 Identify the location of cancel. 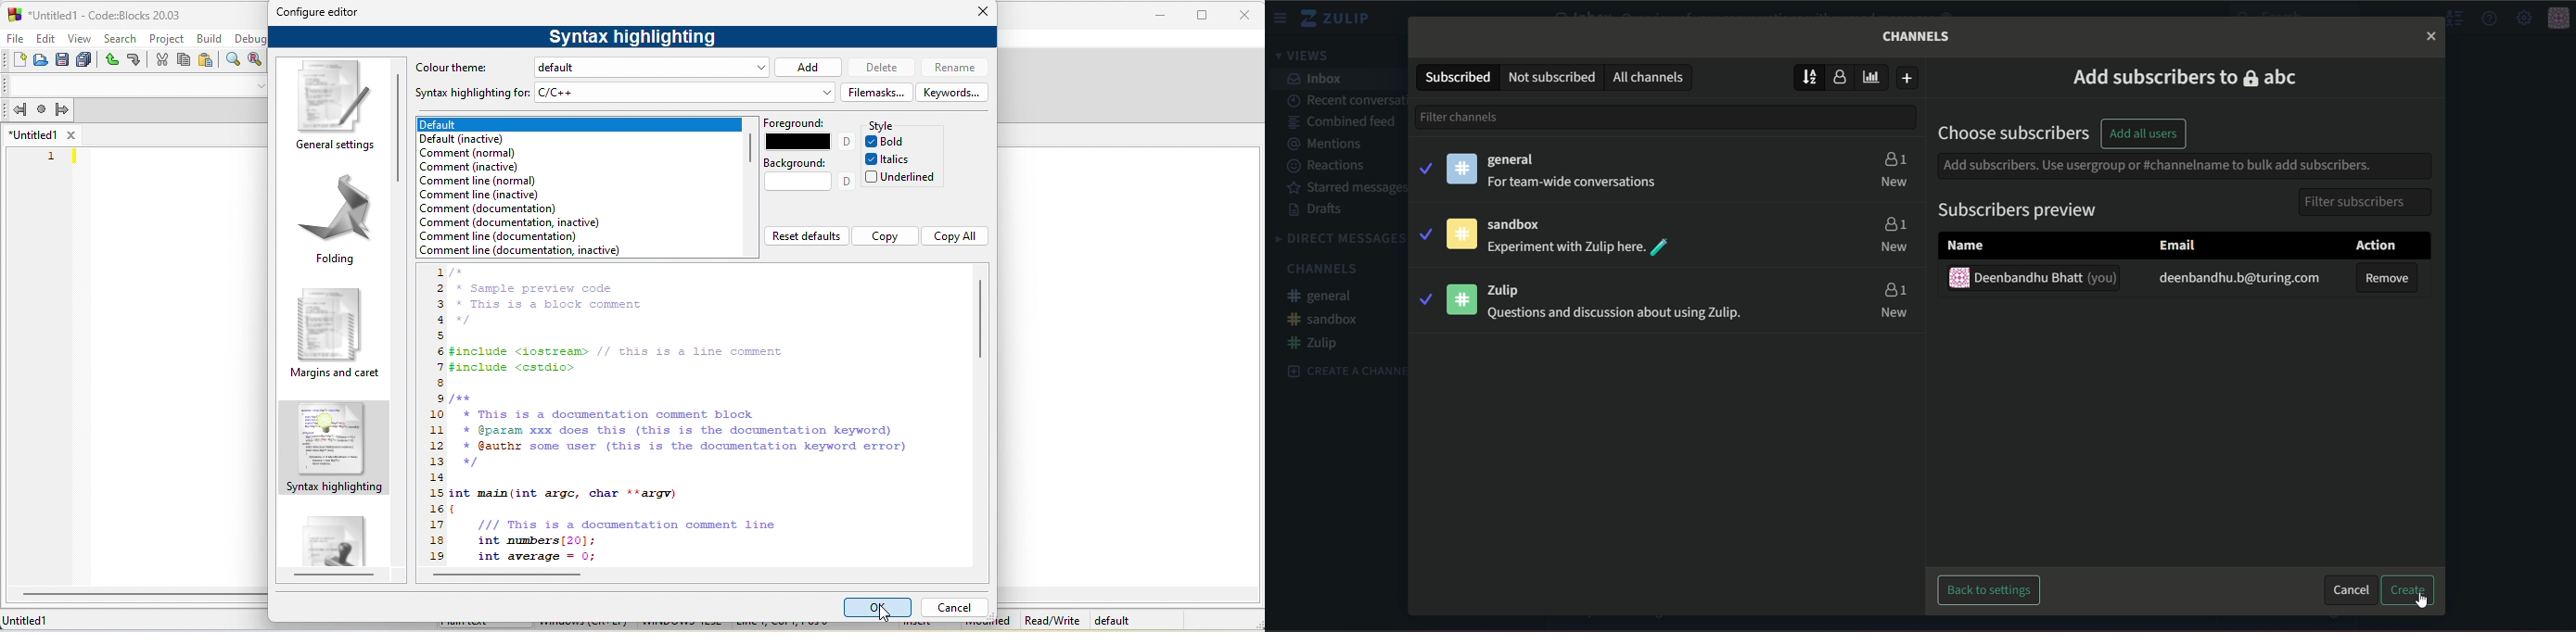
(2351, 591).